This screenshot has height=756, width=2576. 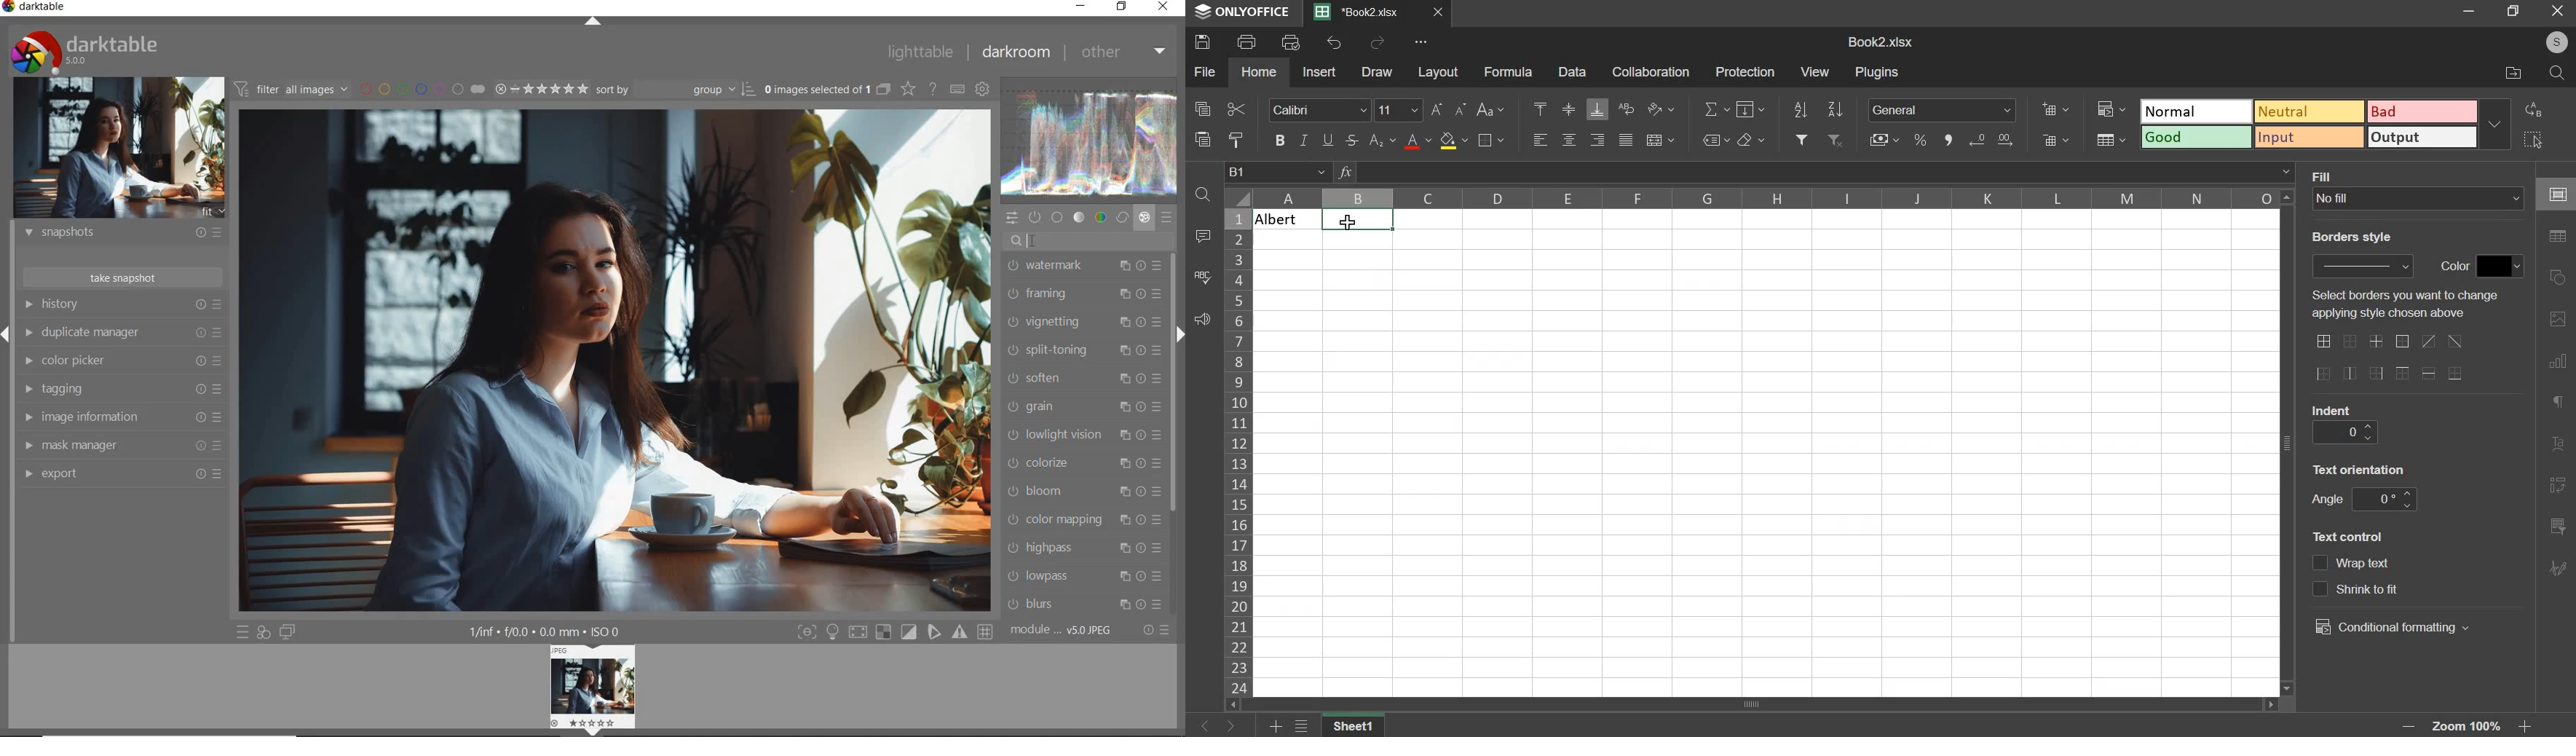 I want to click on Text, so click(x=1285, y=218).